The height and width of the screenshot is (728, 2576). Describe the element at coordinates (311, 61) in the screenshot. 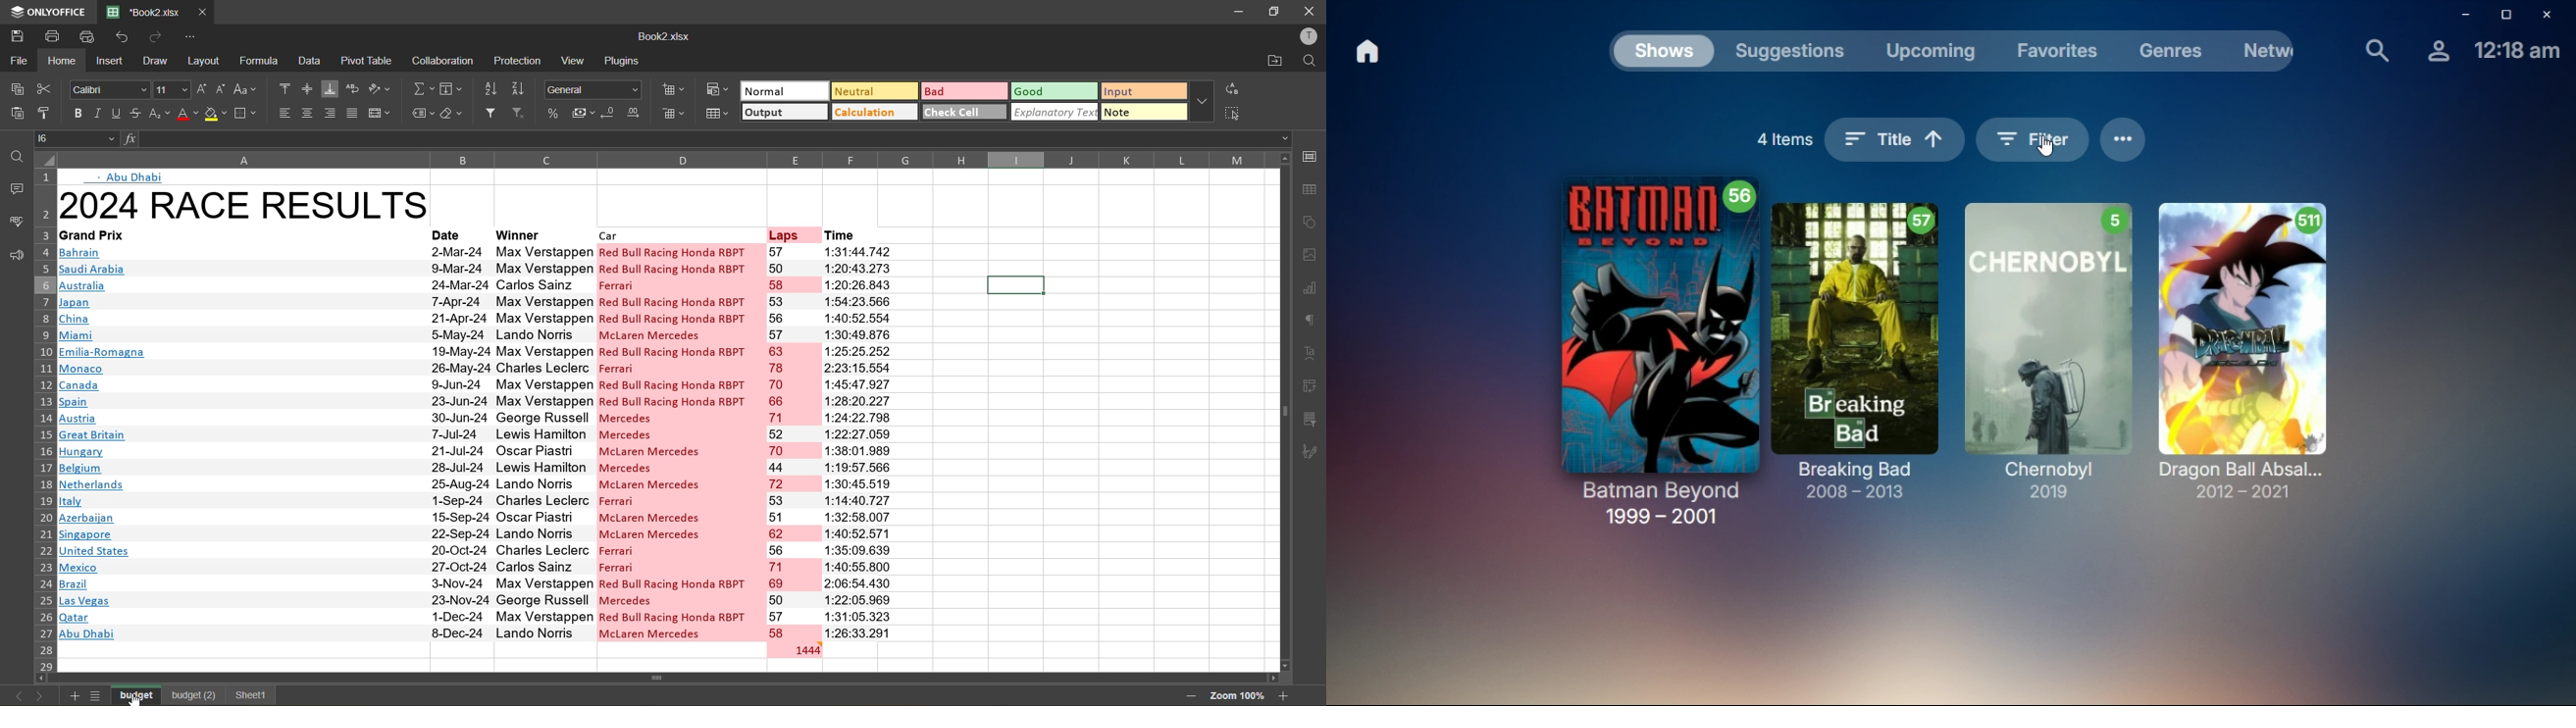

I see `data` at that location.